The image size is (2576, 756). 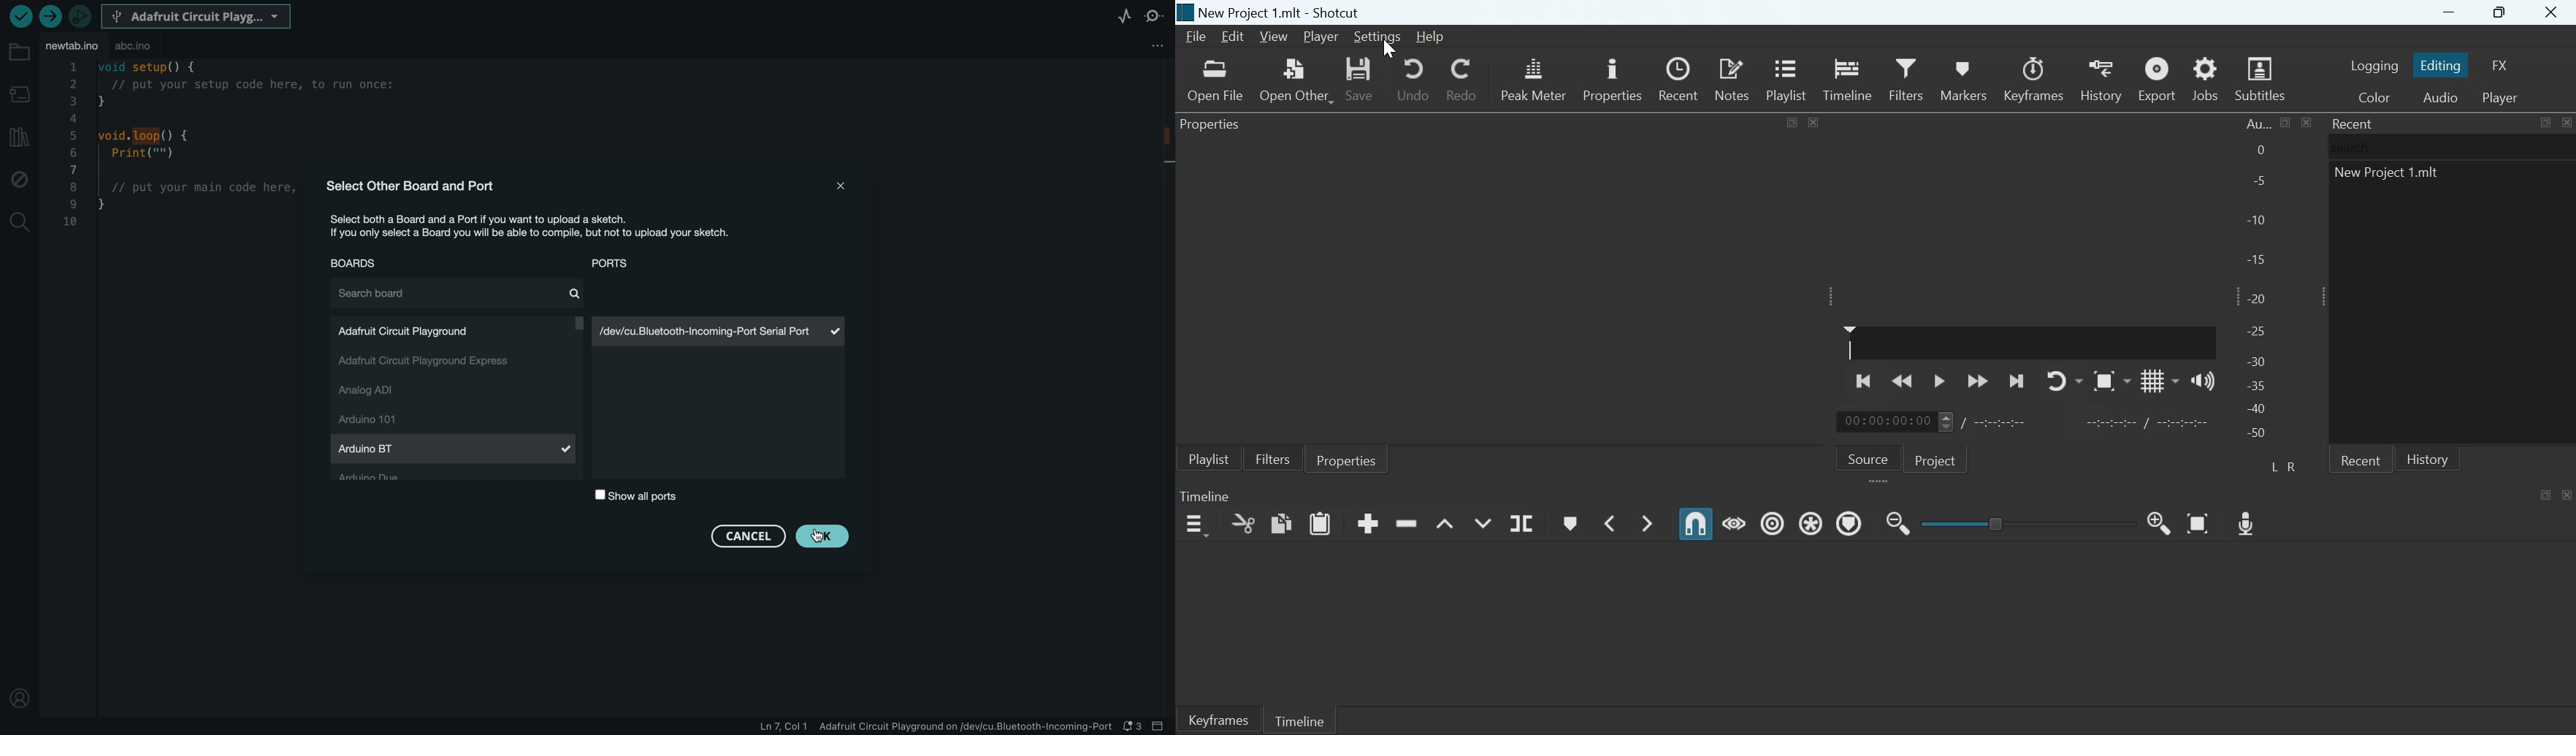 What do you see at coordinates (1998, 522) in the screenshot?
I see `Toggle` at bounding box center [1998, 522].